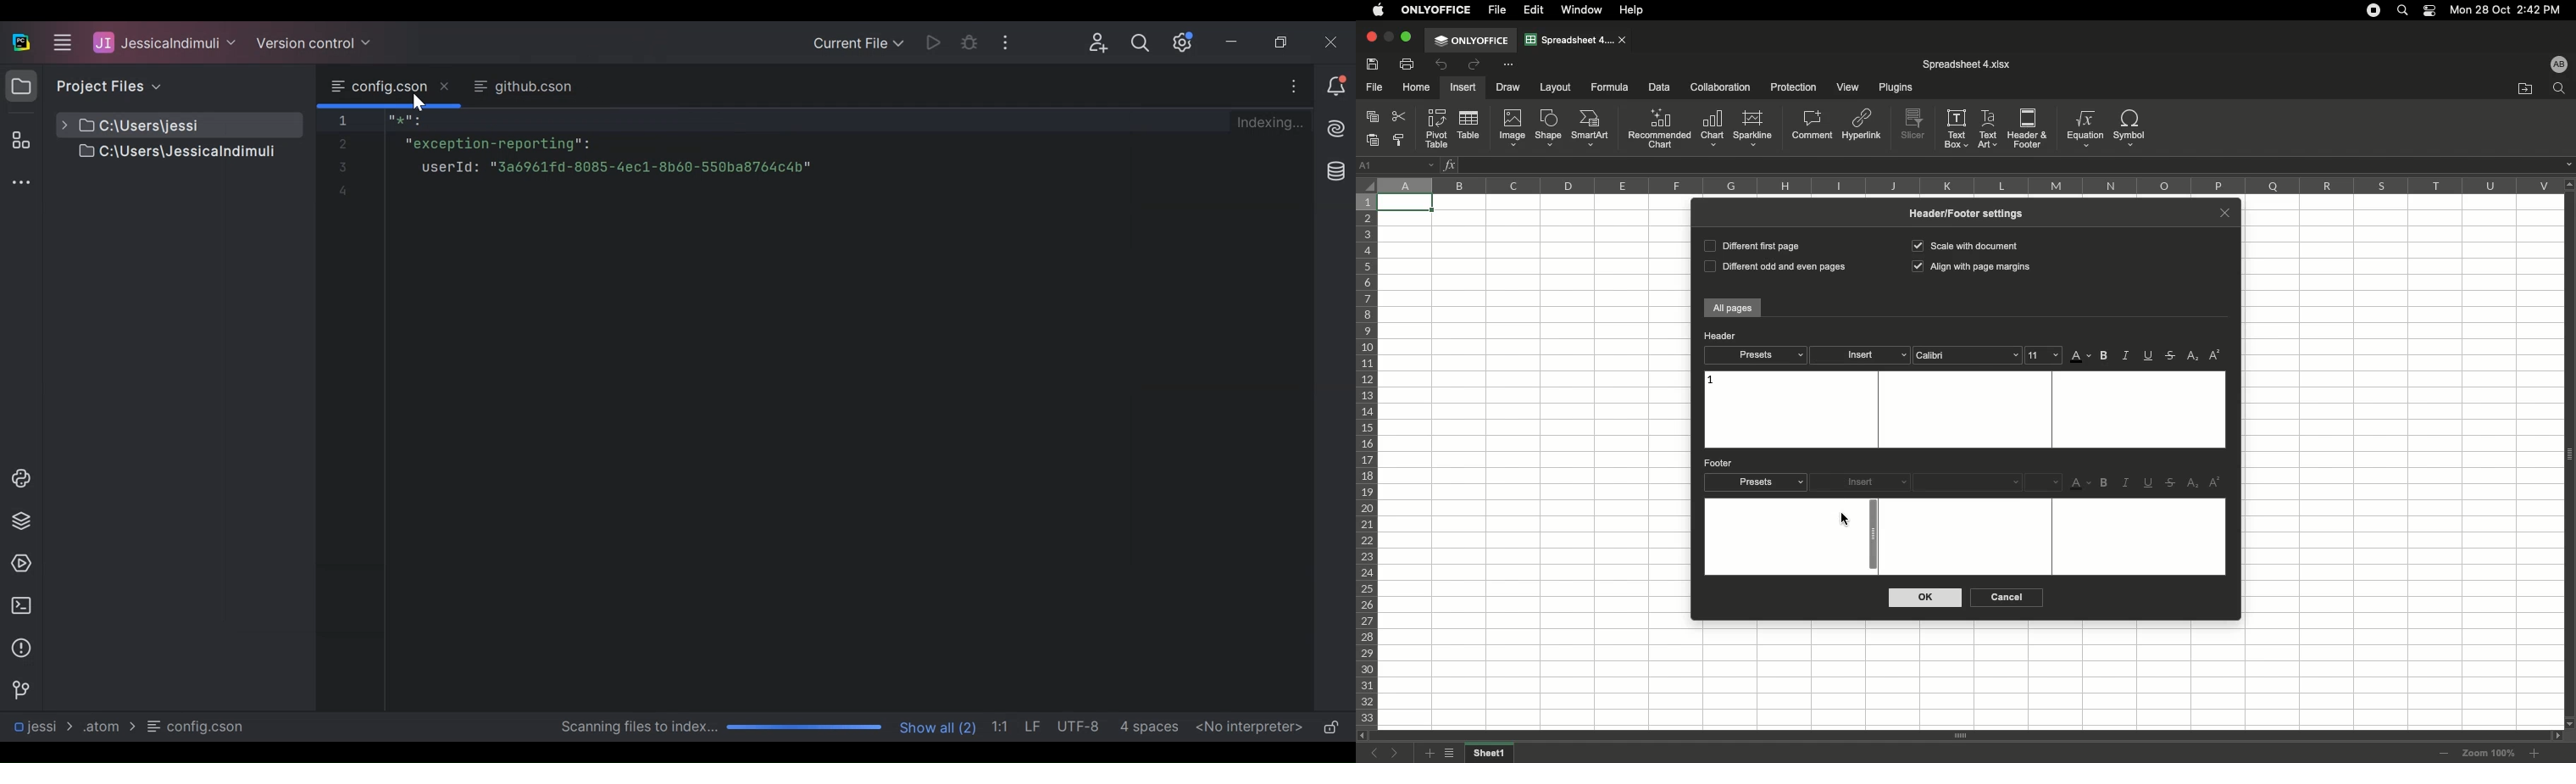  Describe the element at coordinates (2431, 11) in the screenshot. I see `Notification` at that location.